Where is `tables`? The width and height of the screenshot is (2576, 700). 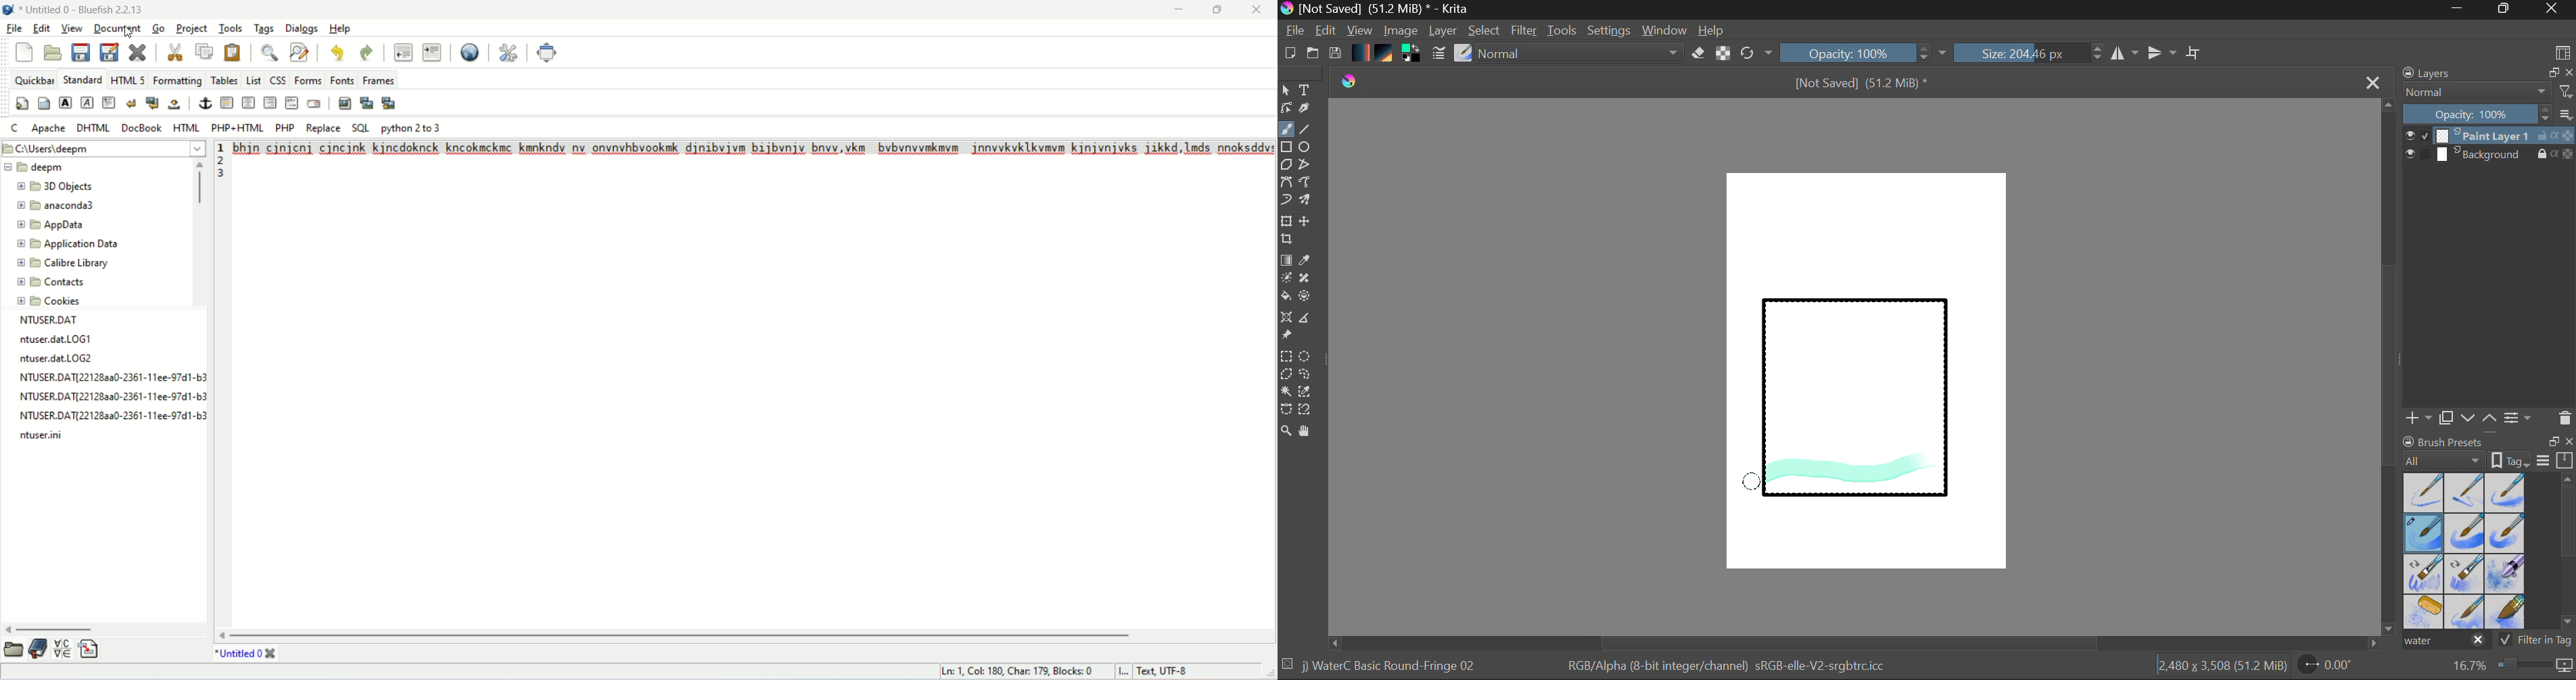 tables is located at coordinates (228, 78).